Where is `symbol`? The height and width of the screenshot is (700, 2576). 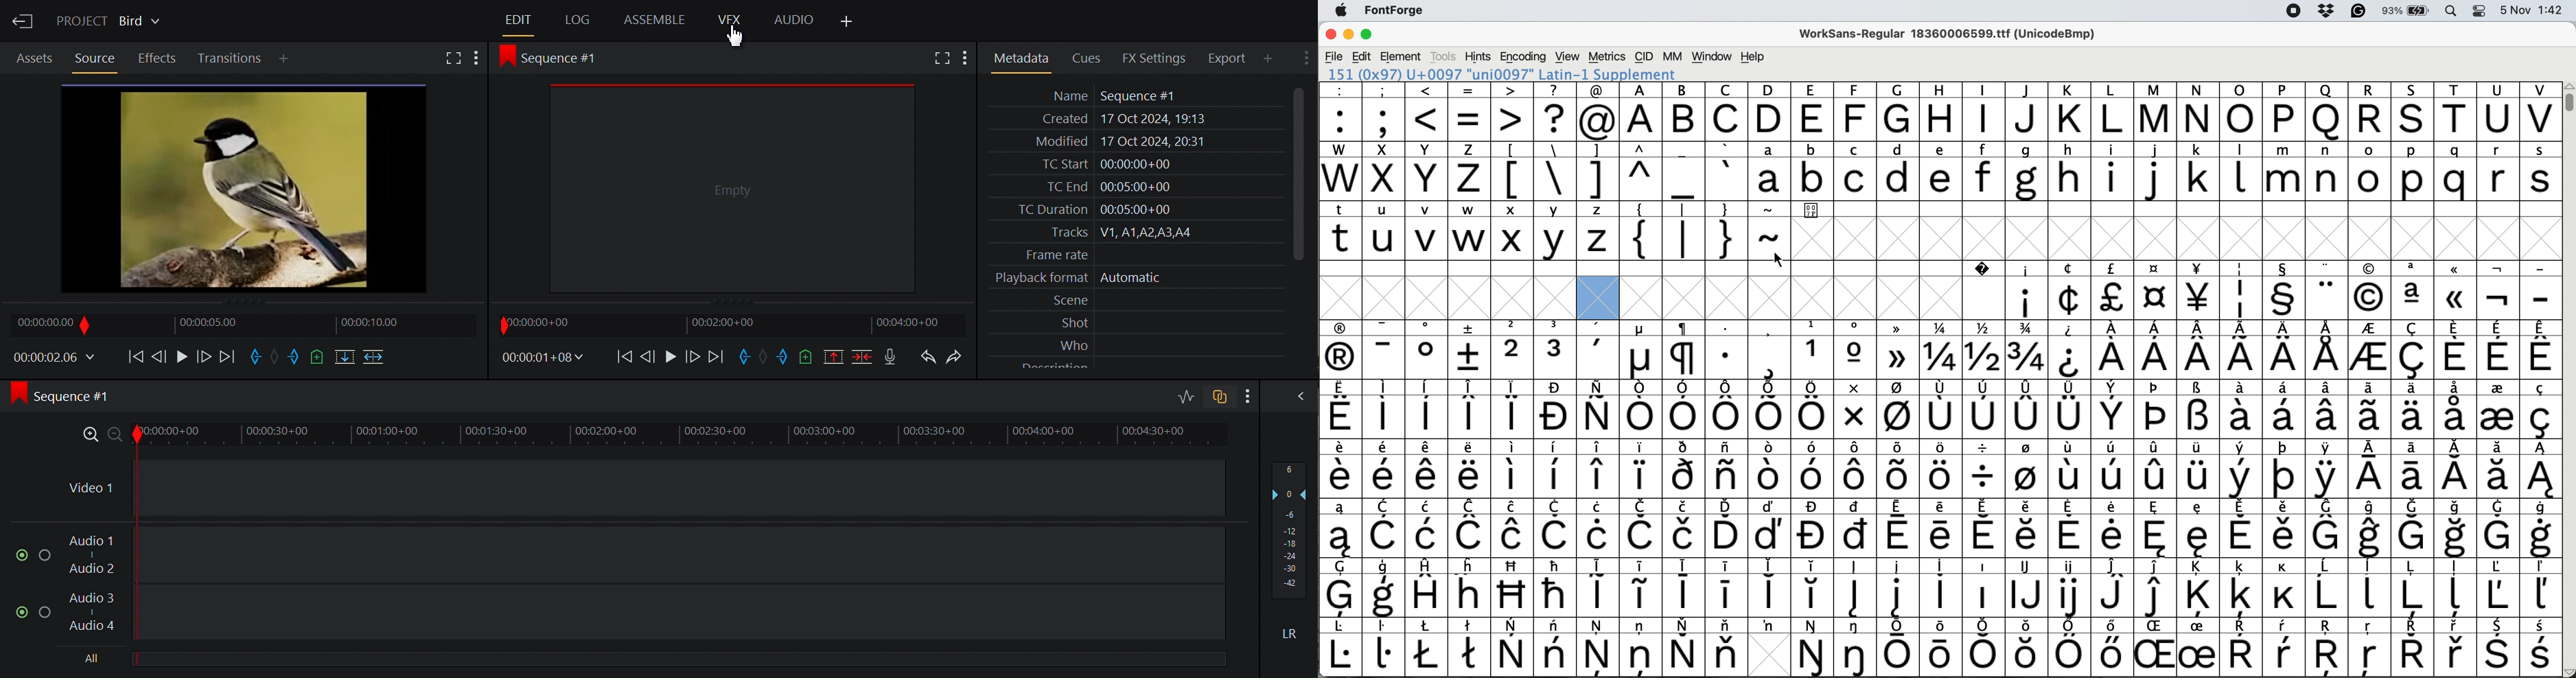
symbol is located at coordinates (2199, 349).